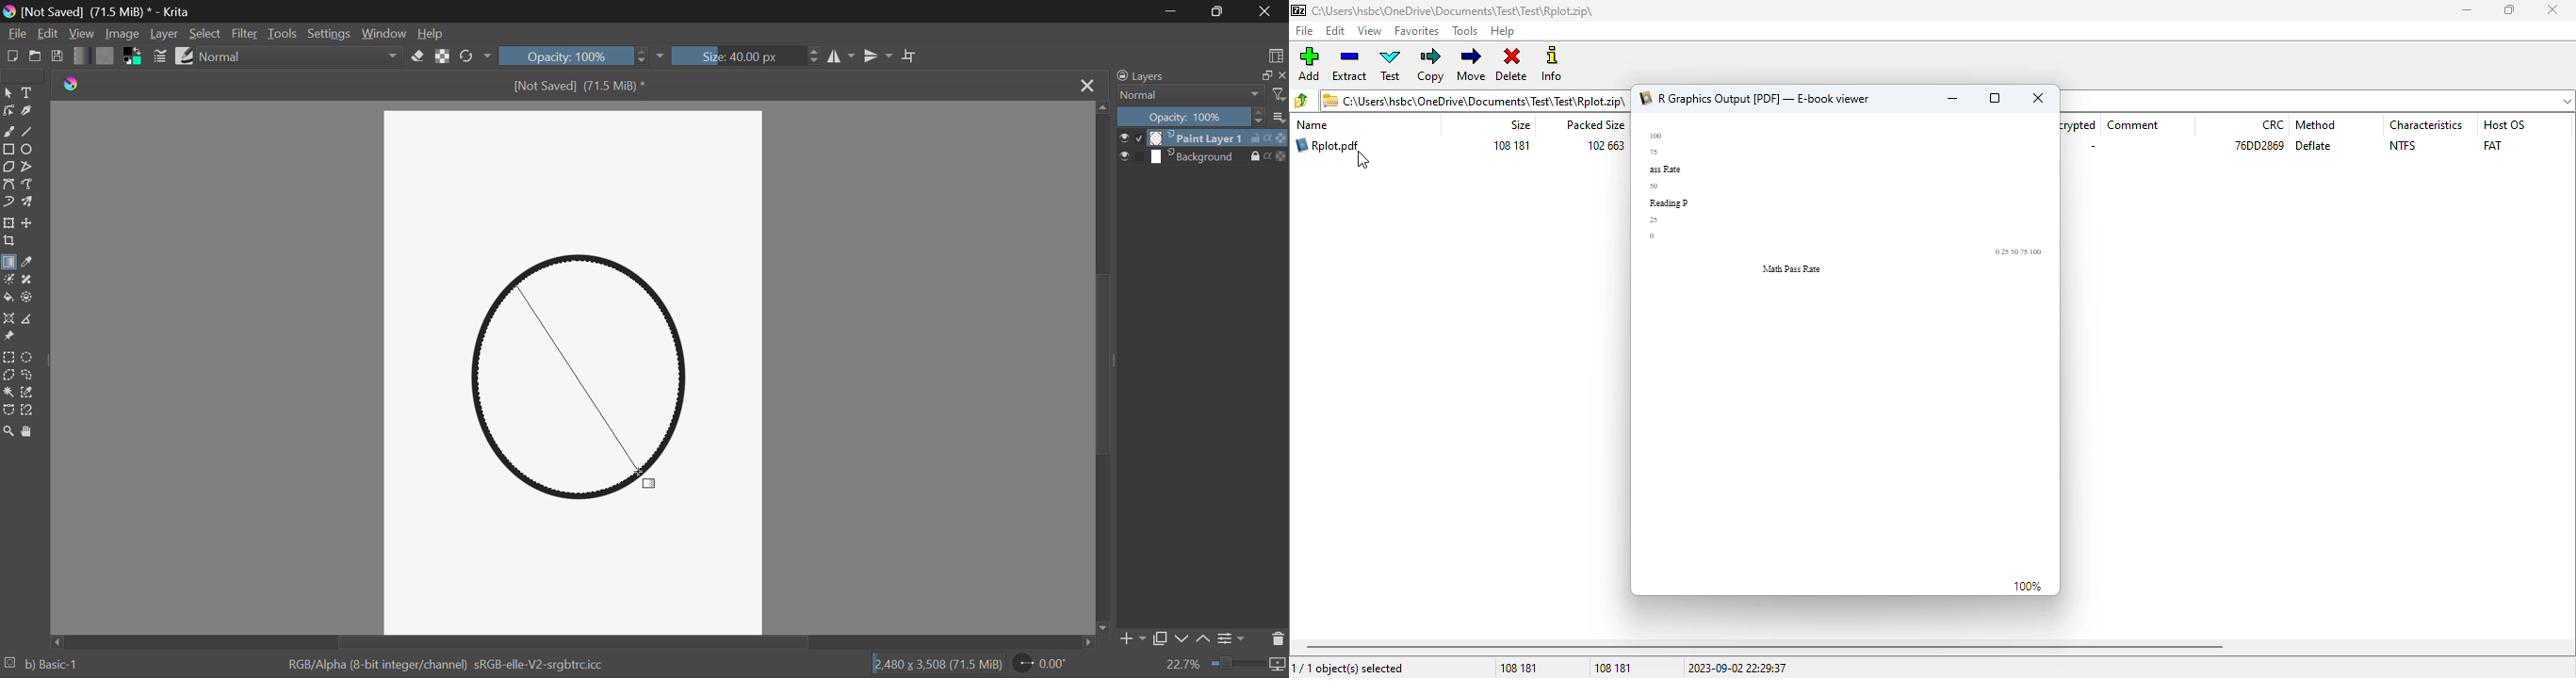 The height and width of the screenshot is (700, 2576). Describe the element at coordinates (749, 55) in the screenshot. I see `Brush Size` at that location.